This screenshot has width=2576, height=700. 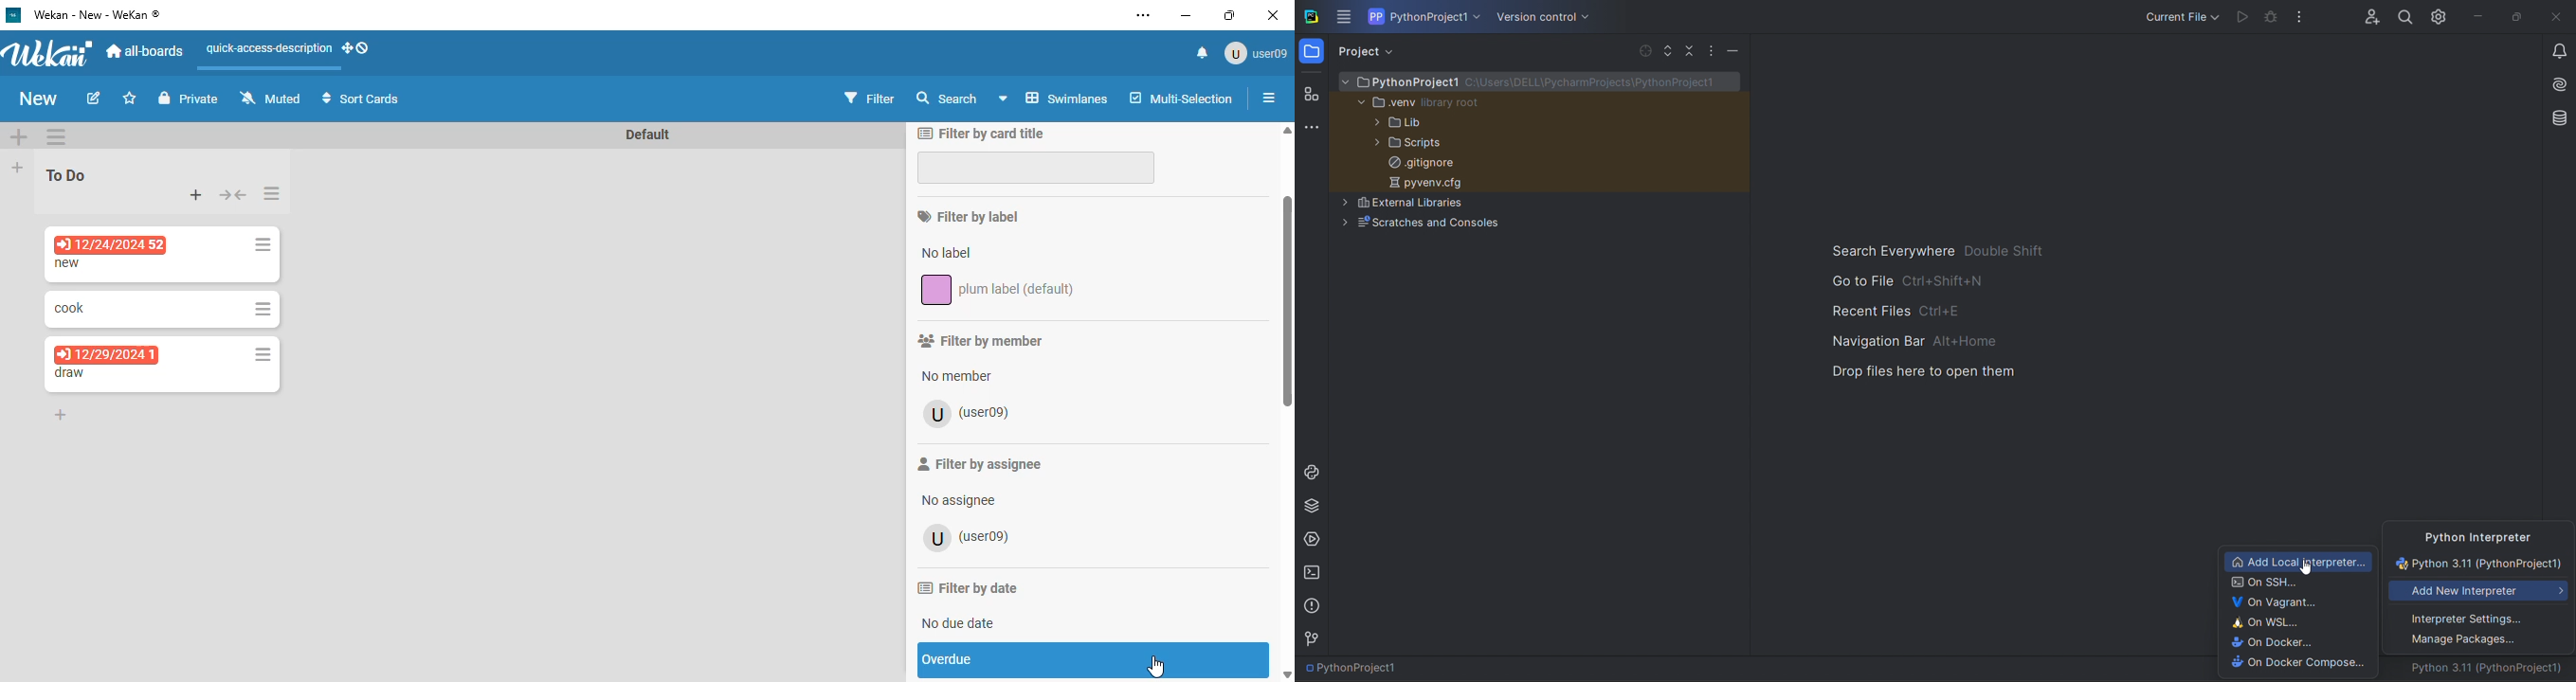 What do you see at coordinates (2296, 581) in the screenshot?
I see `ssh` at bounding box center [2296, 581].